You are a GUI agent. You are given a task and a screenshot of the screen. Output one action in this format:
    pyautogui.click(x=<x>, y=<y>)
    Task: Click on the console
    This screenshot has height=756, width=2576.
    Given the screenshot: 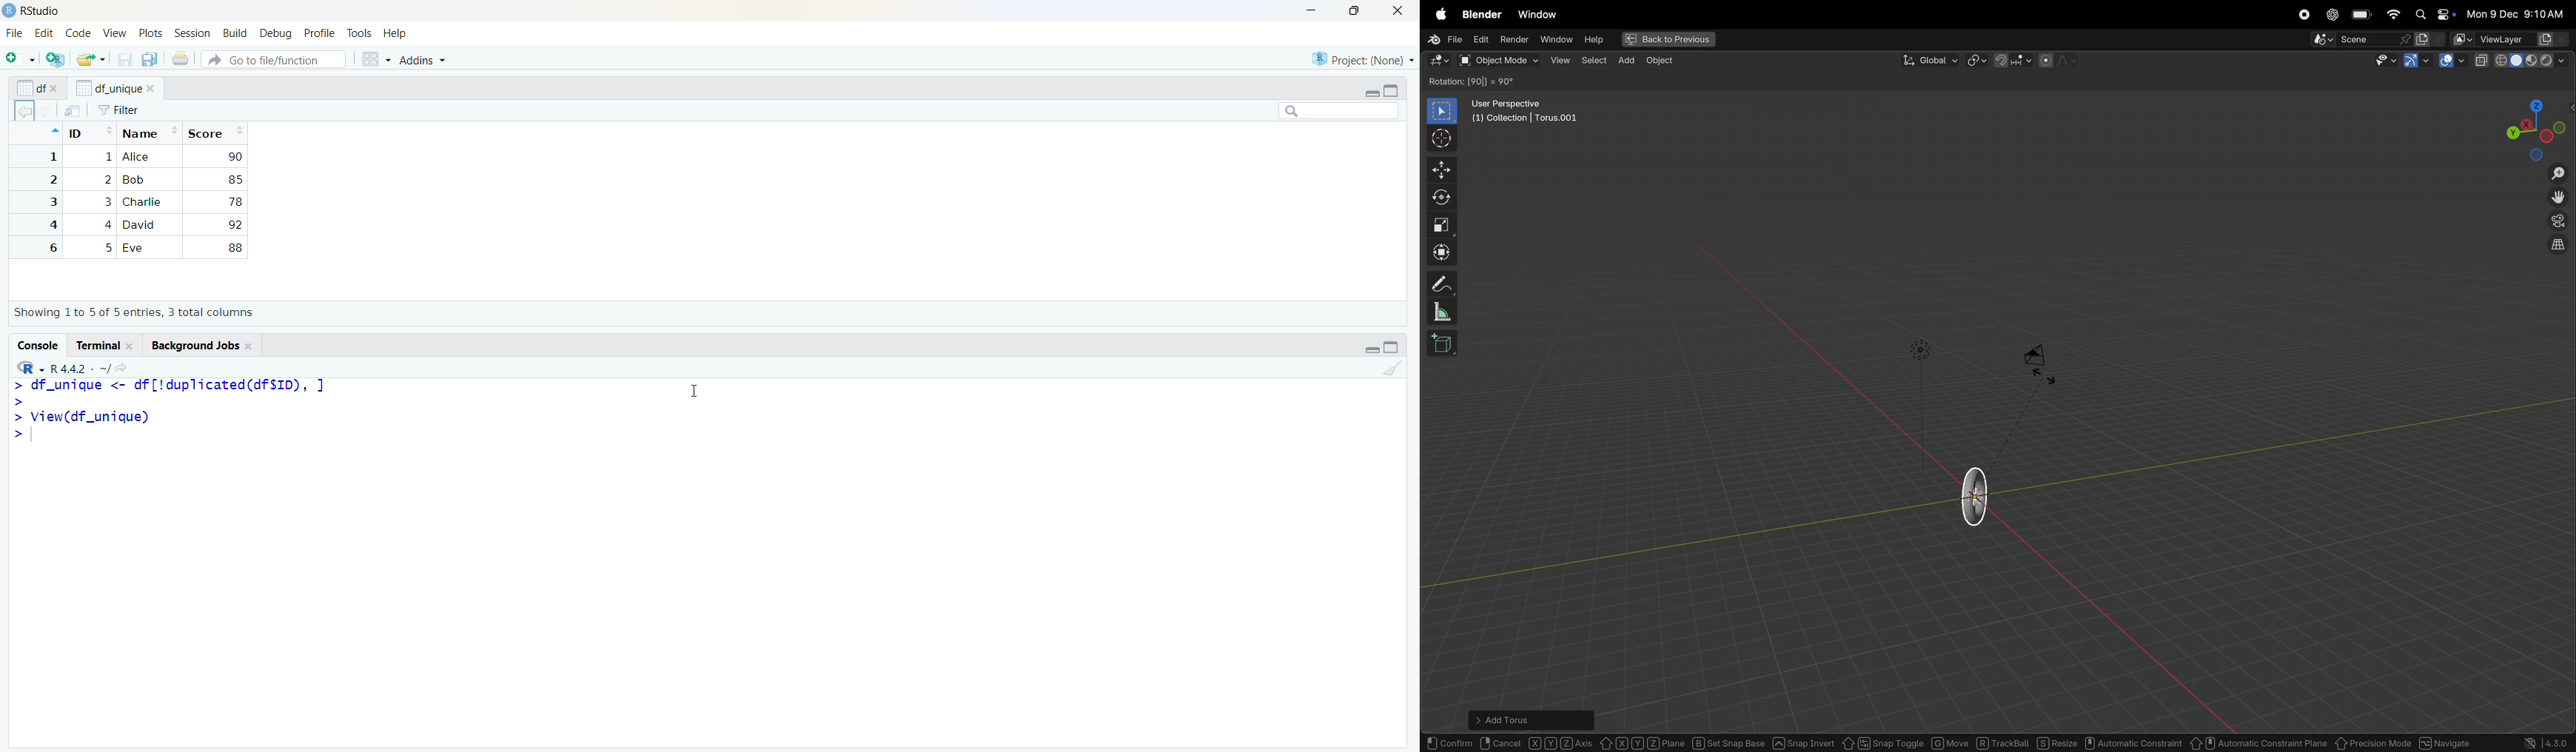 What is the action you would take?
    pyautogui.click(x=37, y=345)
    